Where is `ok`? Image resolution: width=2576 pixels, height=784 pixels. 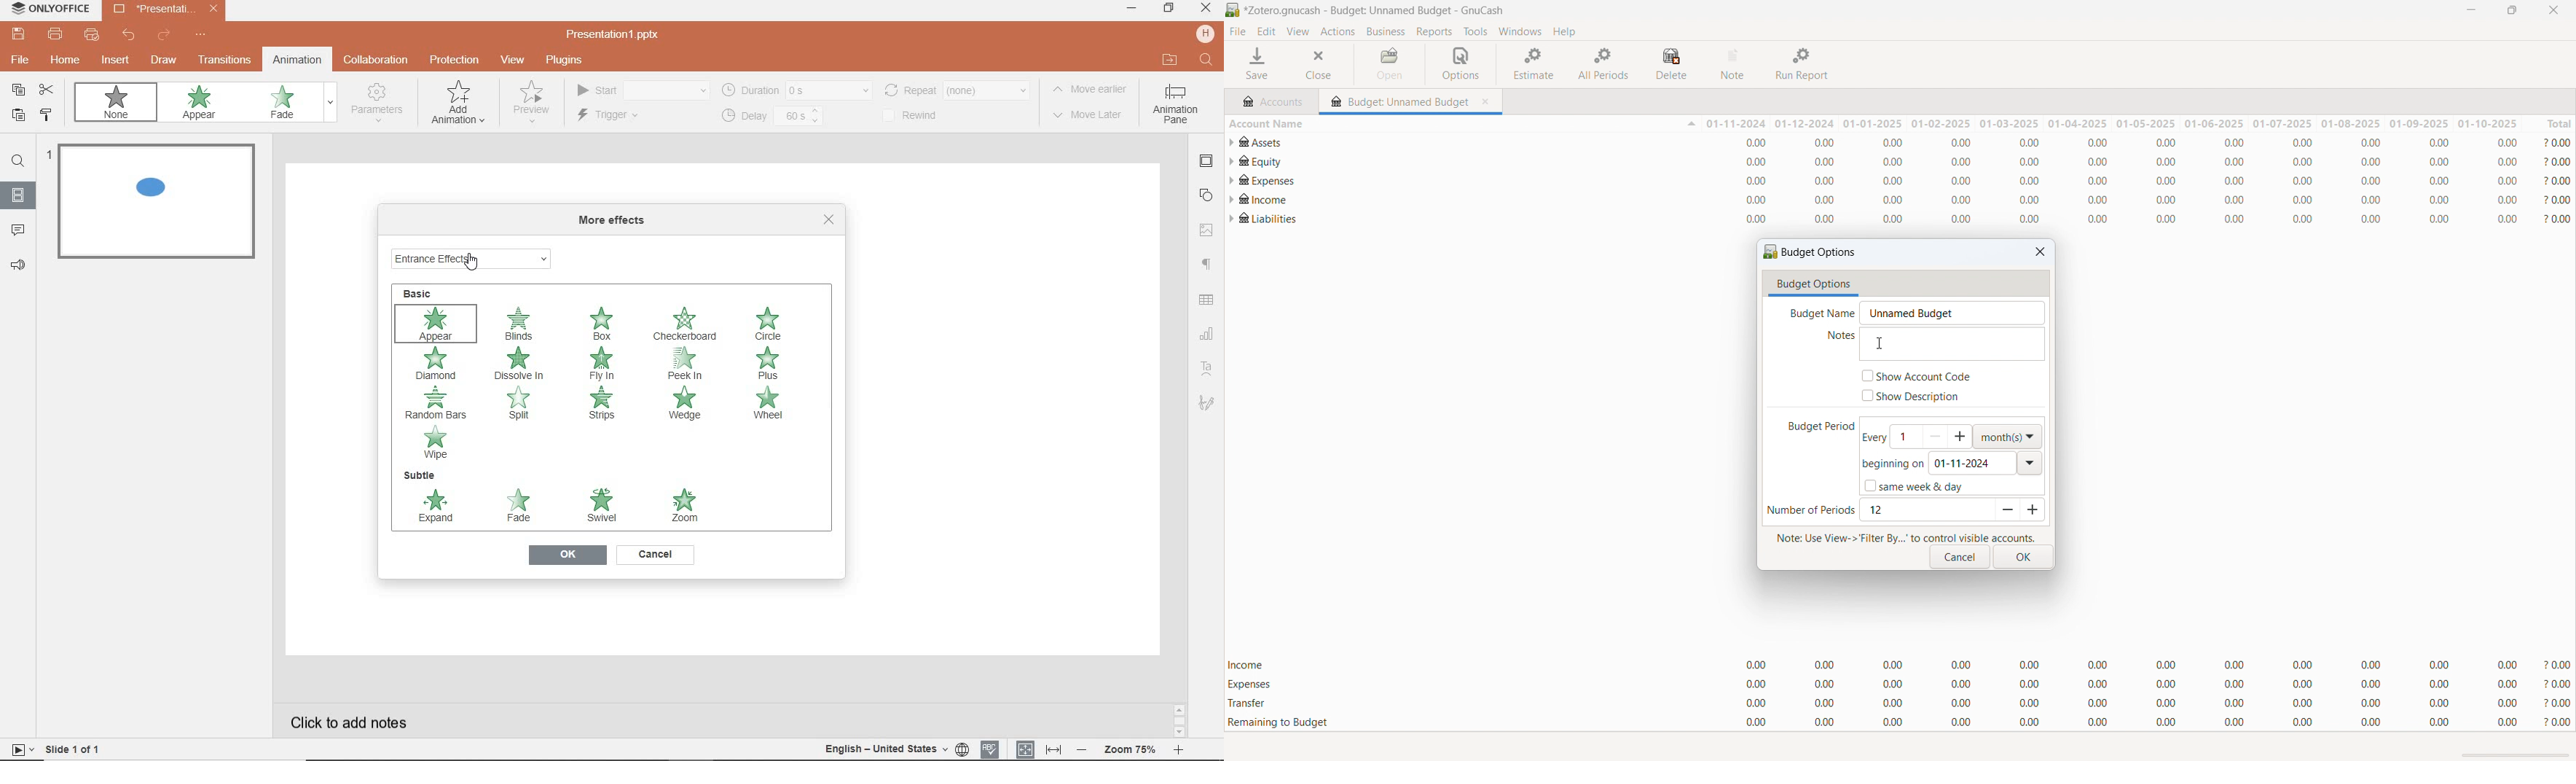 ok is located at coordinates (2023, 557).